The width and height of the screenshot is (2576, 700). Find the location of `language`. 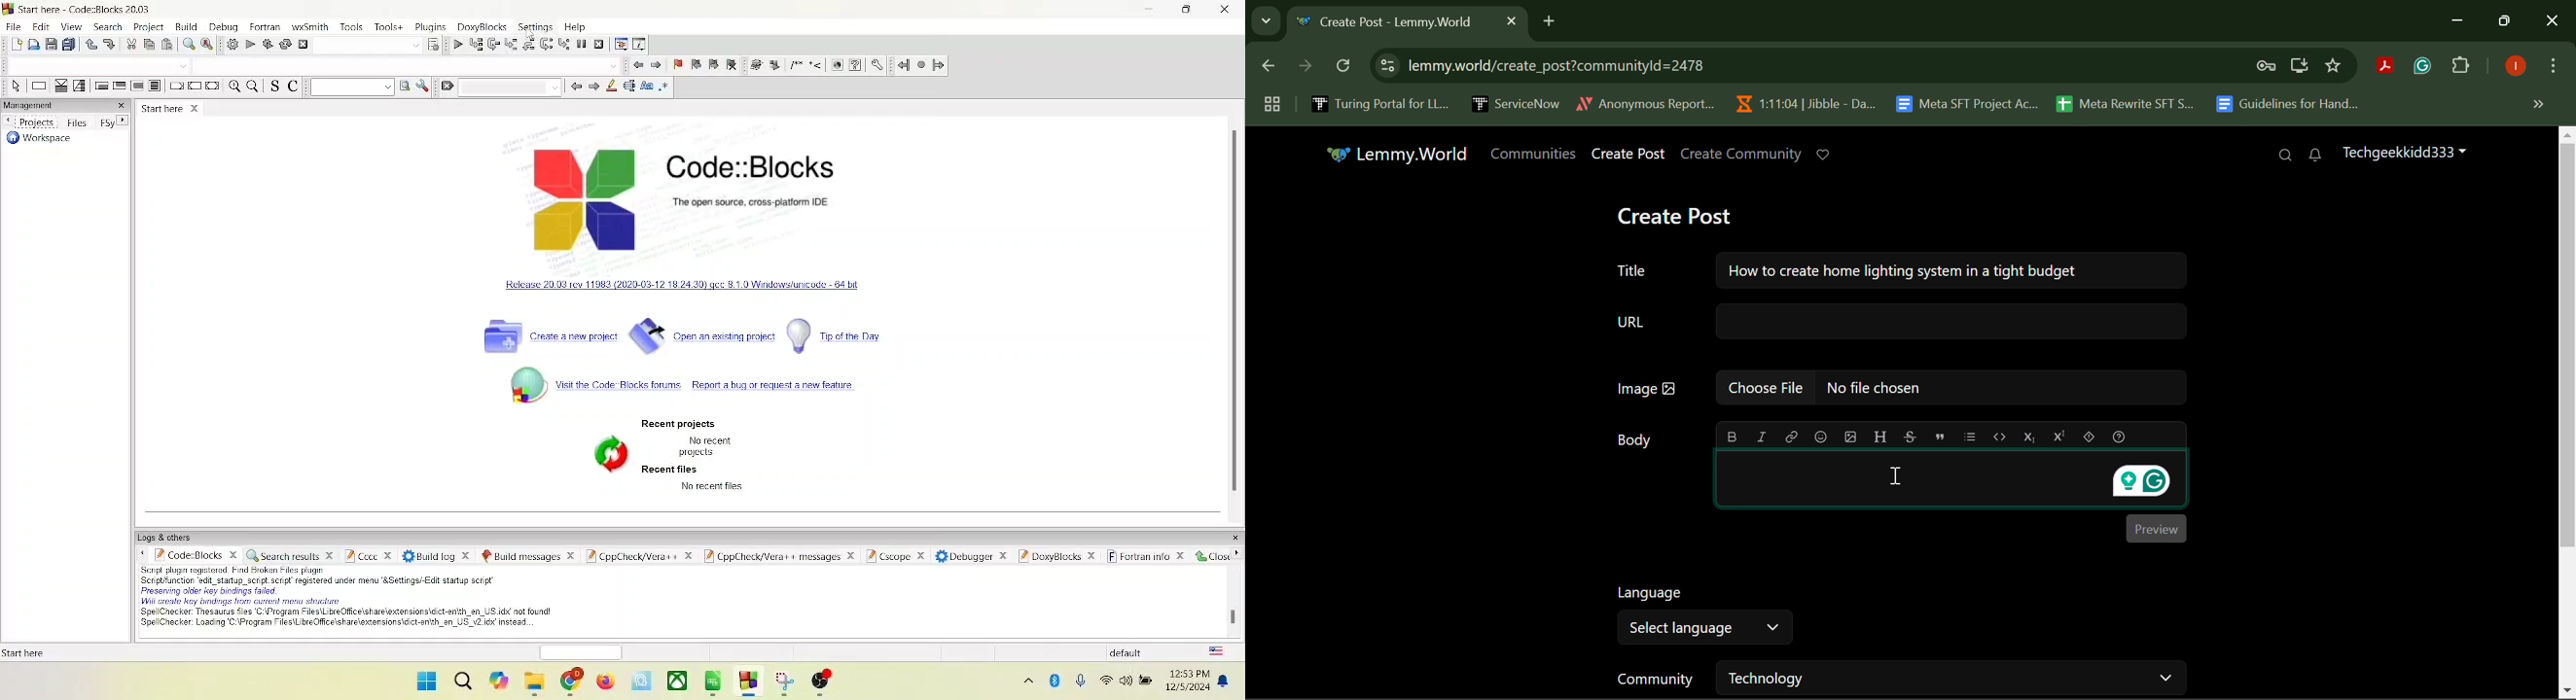

language is located at coordinates (1215, 650).